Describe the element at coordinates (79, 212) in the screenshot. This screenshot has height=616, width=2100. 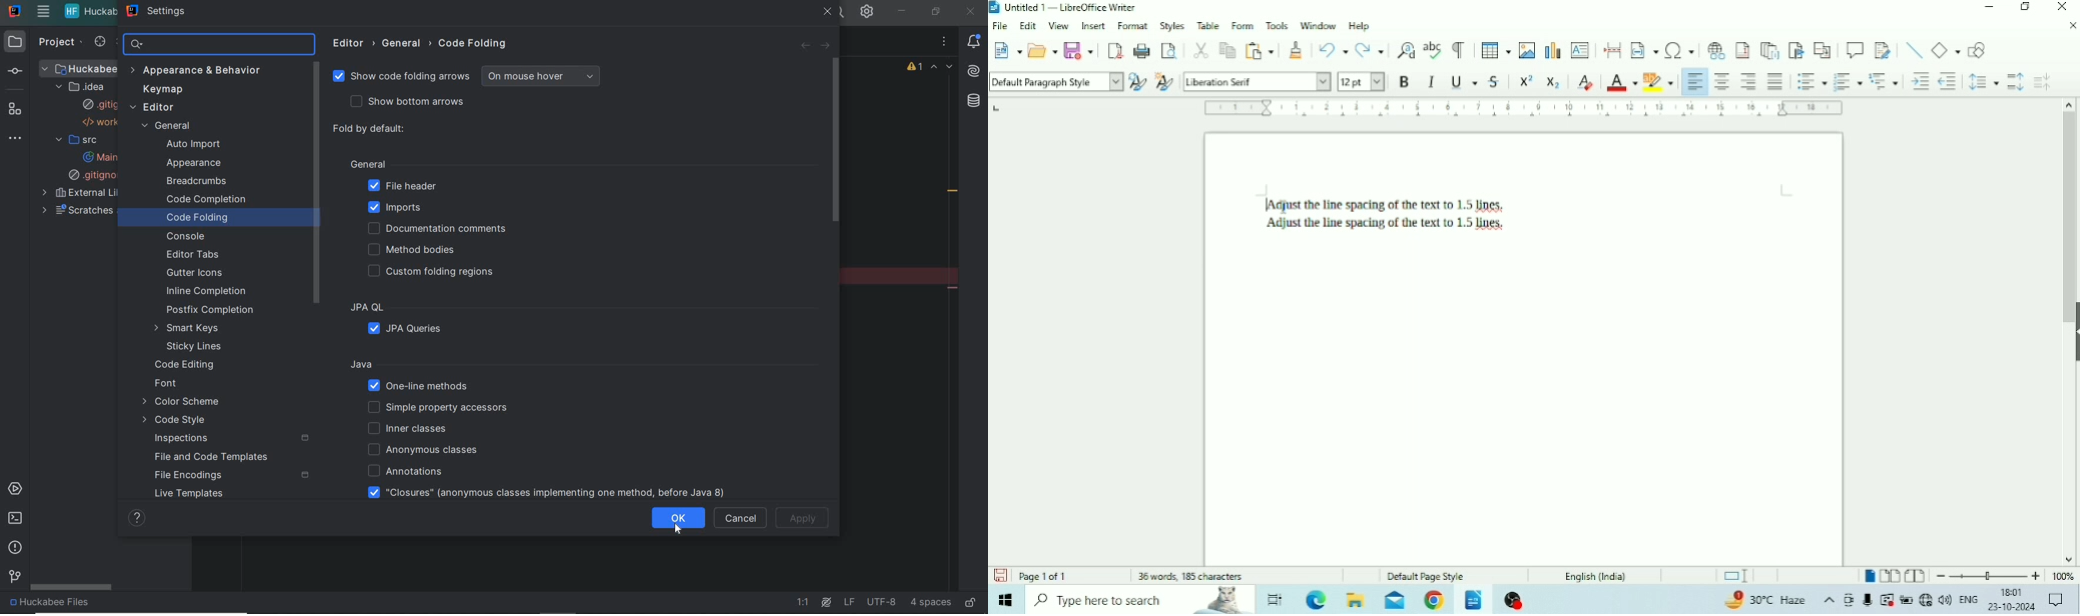
I see `scratches and consoles` at that location.